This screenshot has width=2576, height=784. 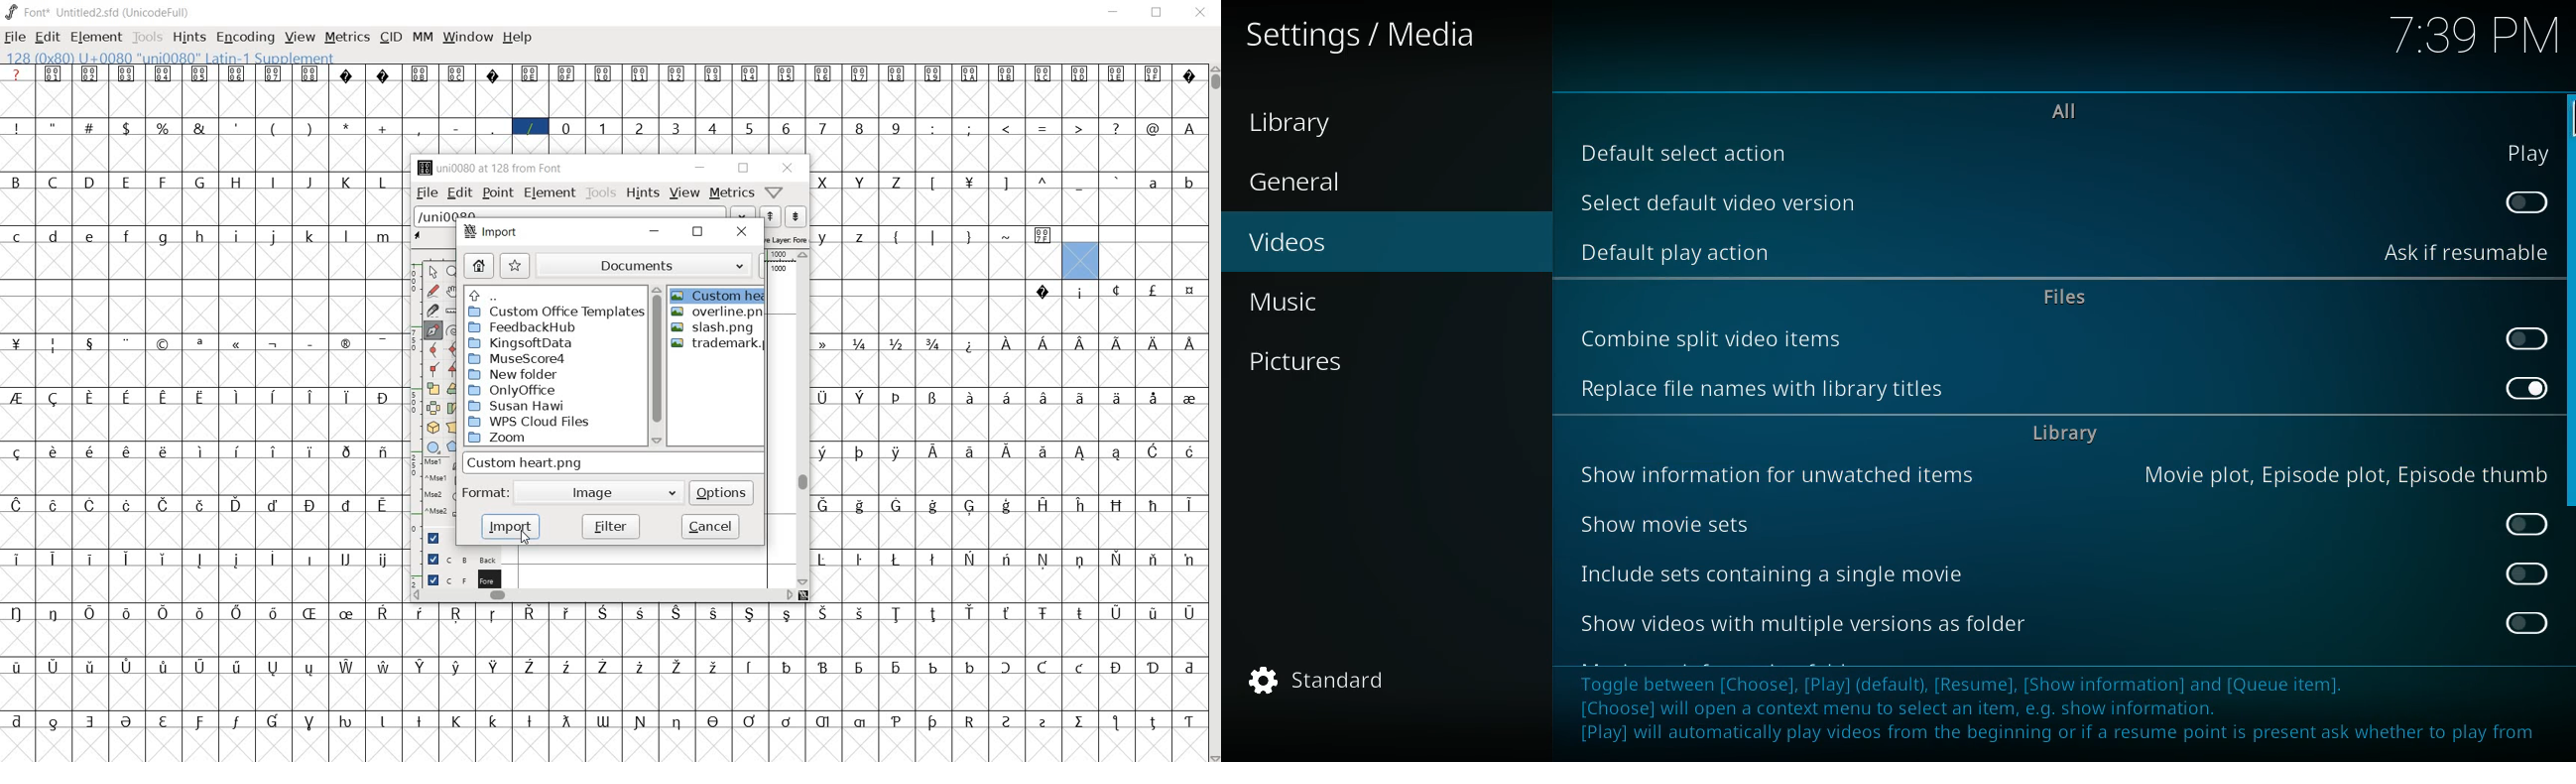 What do you see at coordinates (1318, 184) in the screenshot?
I see `General` at bounding box center [1318, 184].